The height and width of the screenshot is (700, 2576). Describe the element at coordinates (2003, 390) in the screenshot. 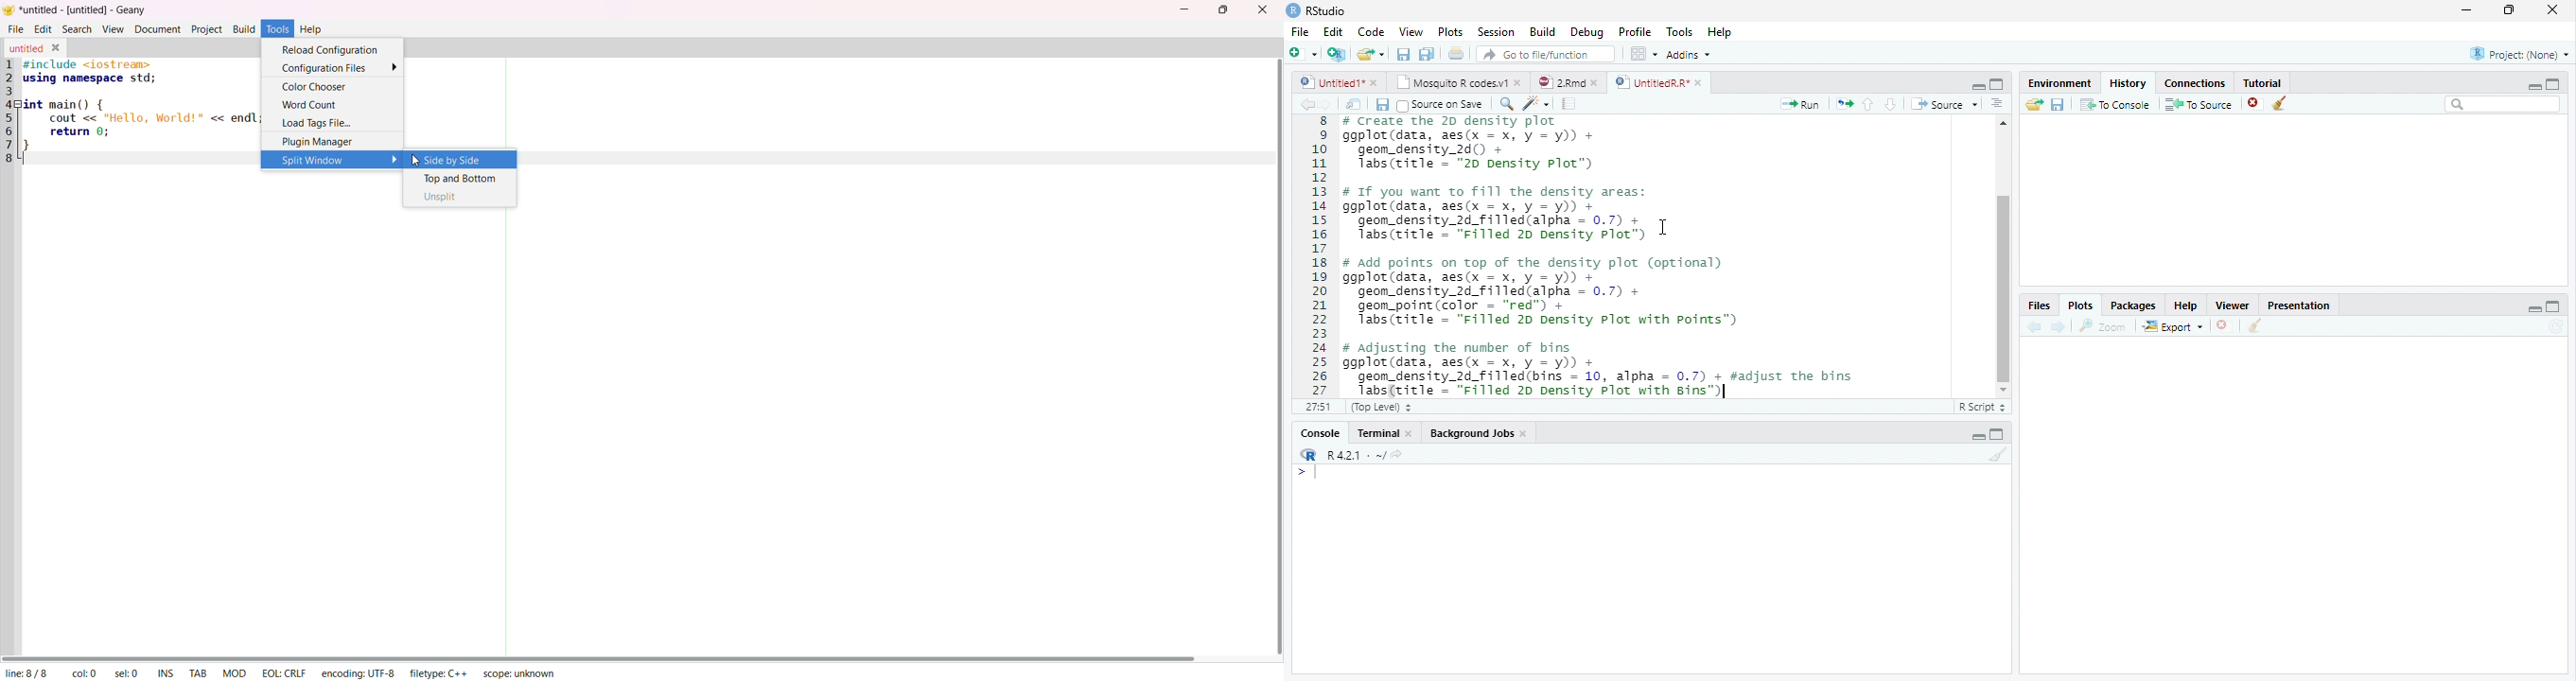

I see `Scrollbar down` at that location.